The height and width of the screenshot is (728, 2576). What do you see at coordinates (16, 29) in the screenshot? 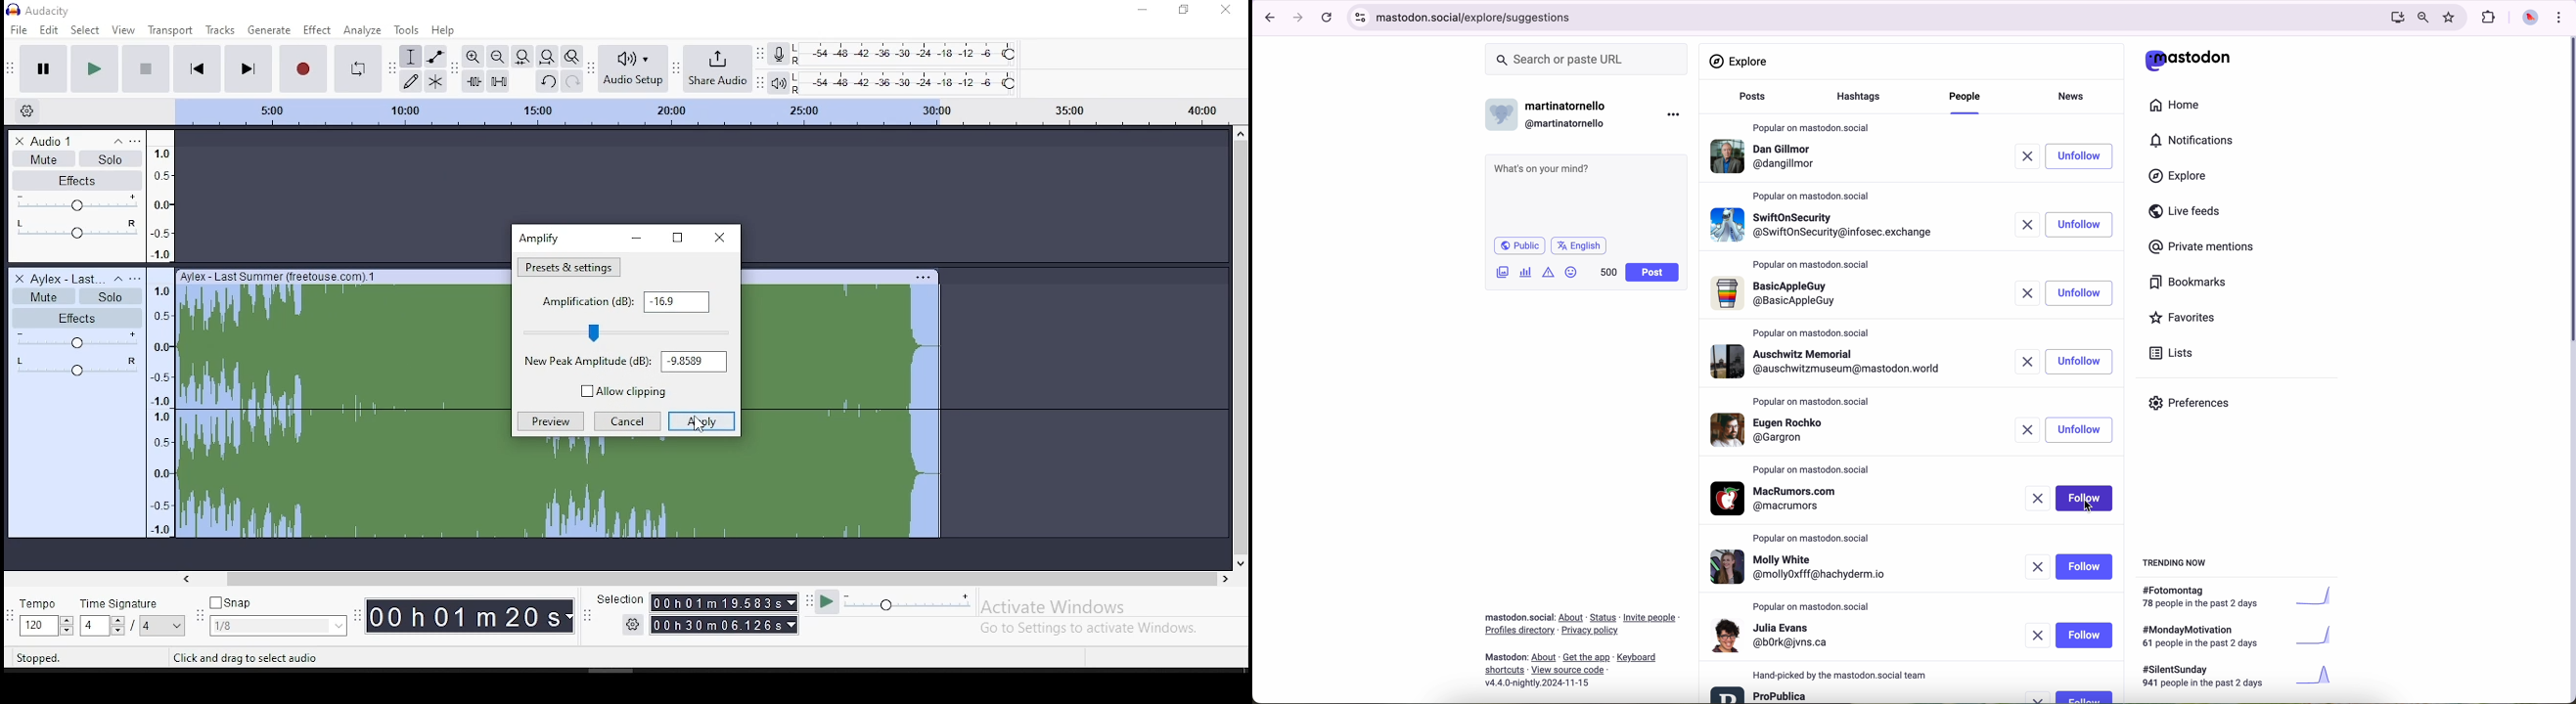
I see `file` at bounding box center [16, 29].